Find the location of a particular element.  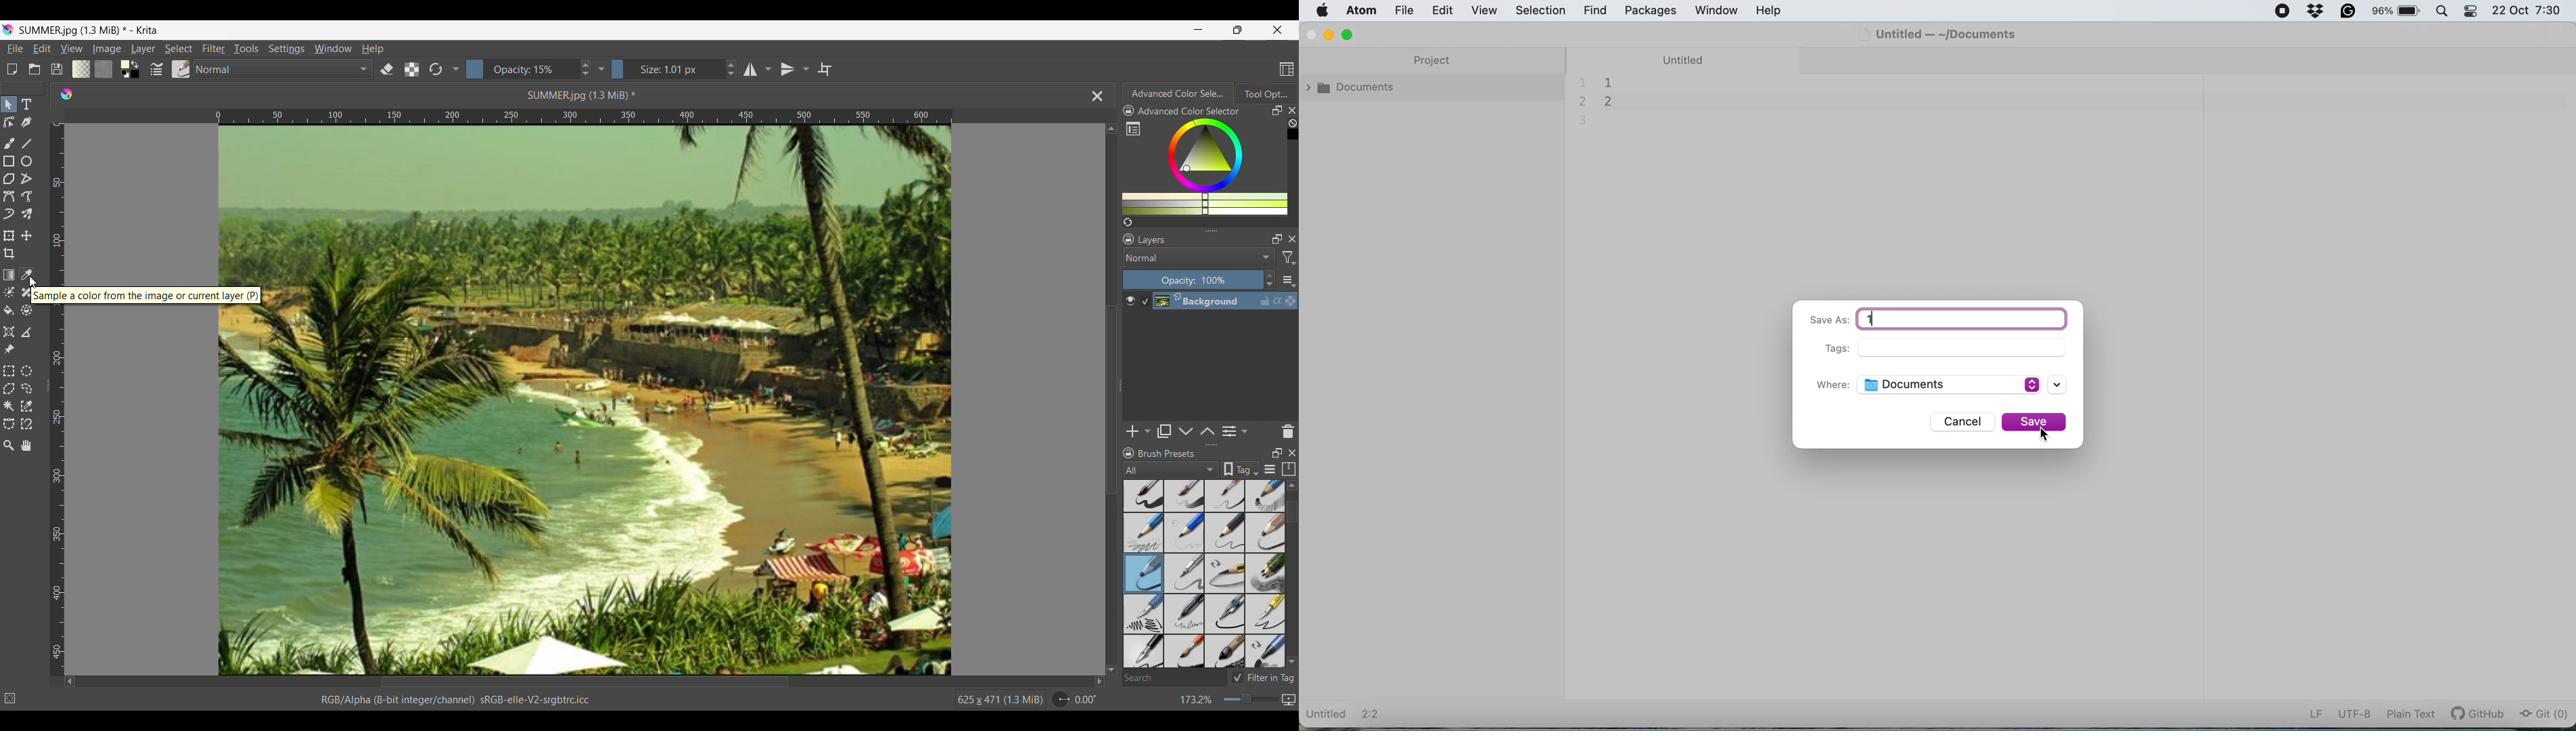

Show interface in smaller tab is located at coordinates (1238, 30).